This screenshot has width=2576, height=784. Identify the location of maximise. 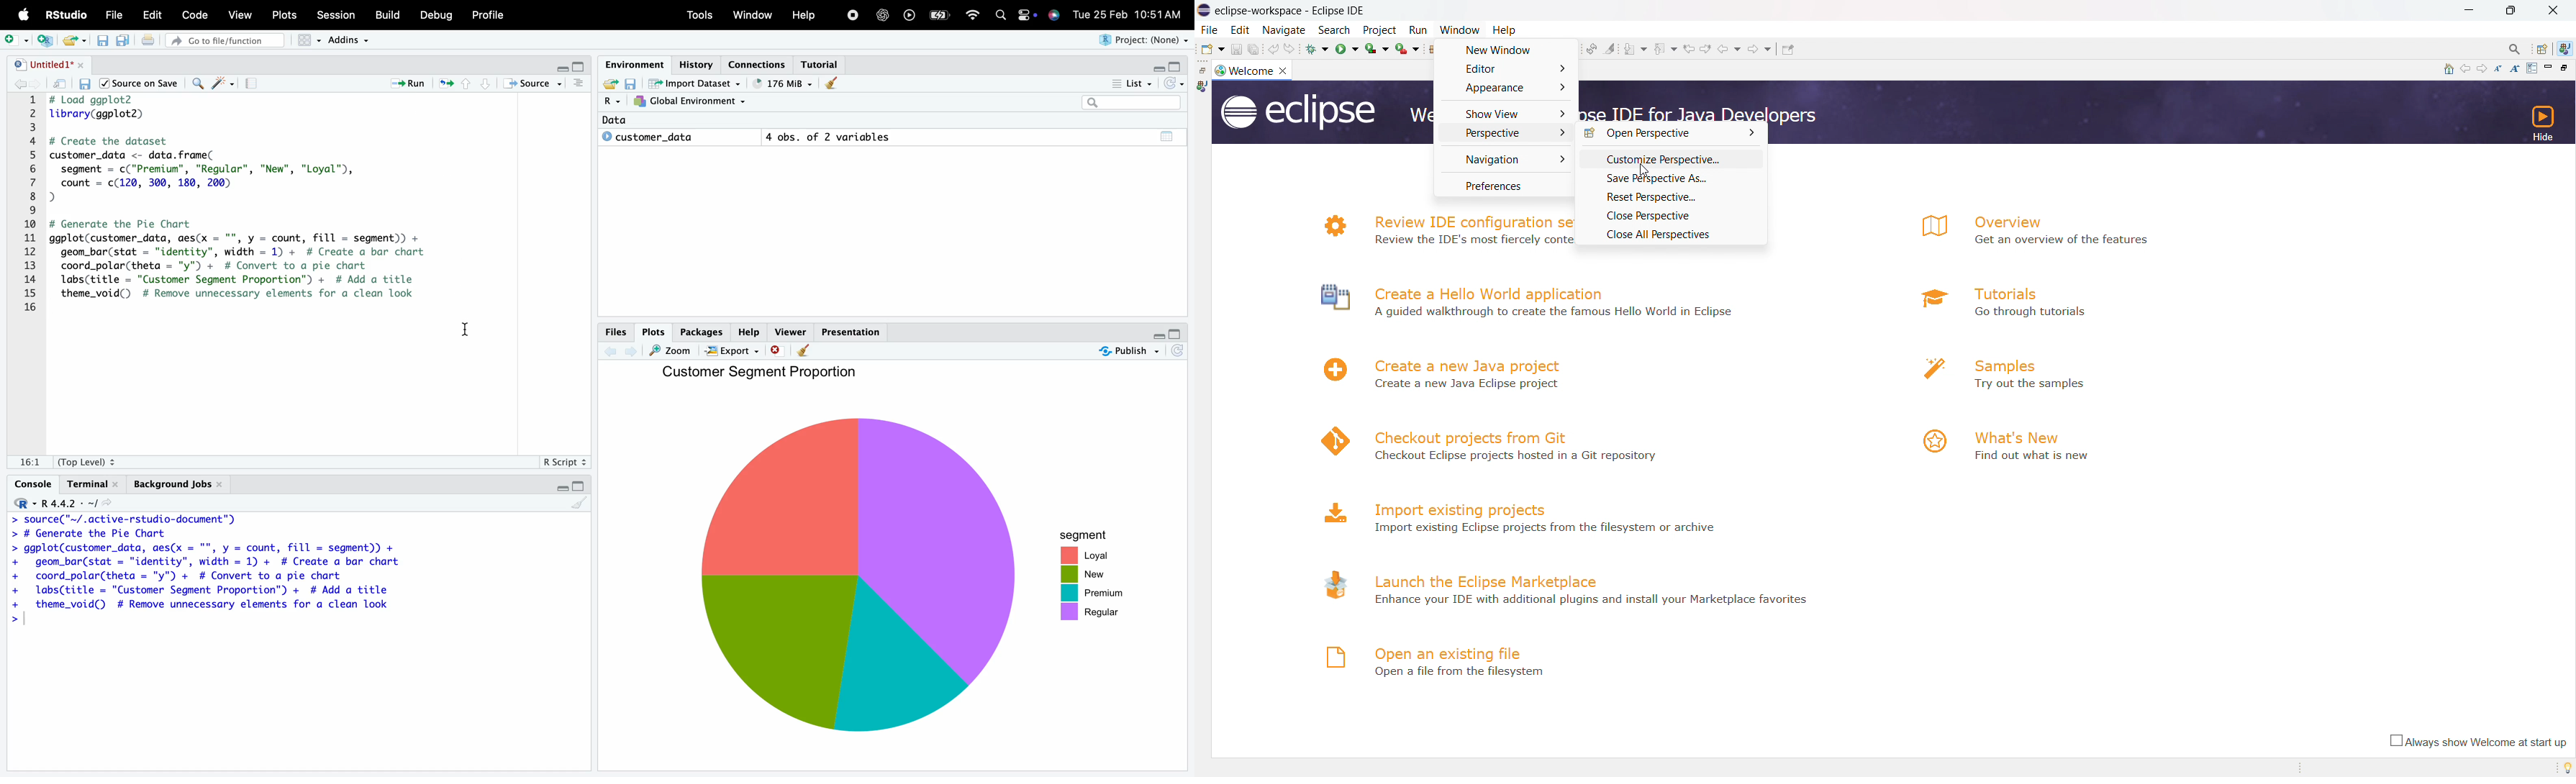
(580, 65).